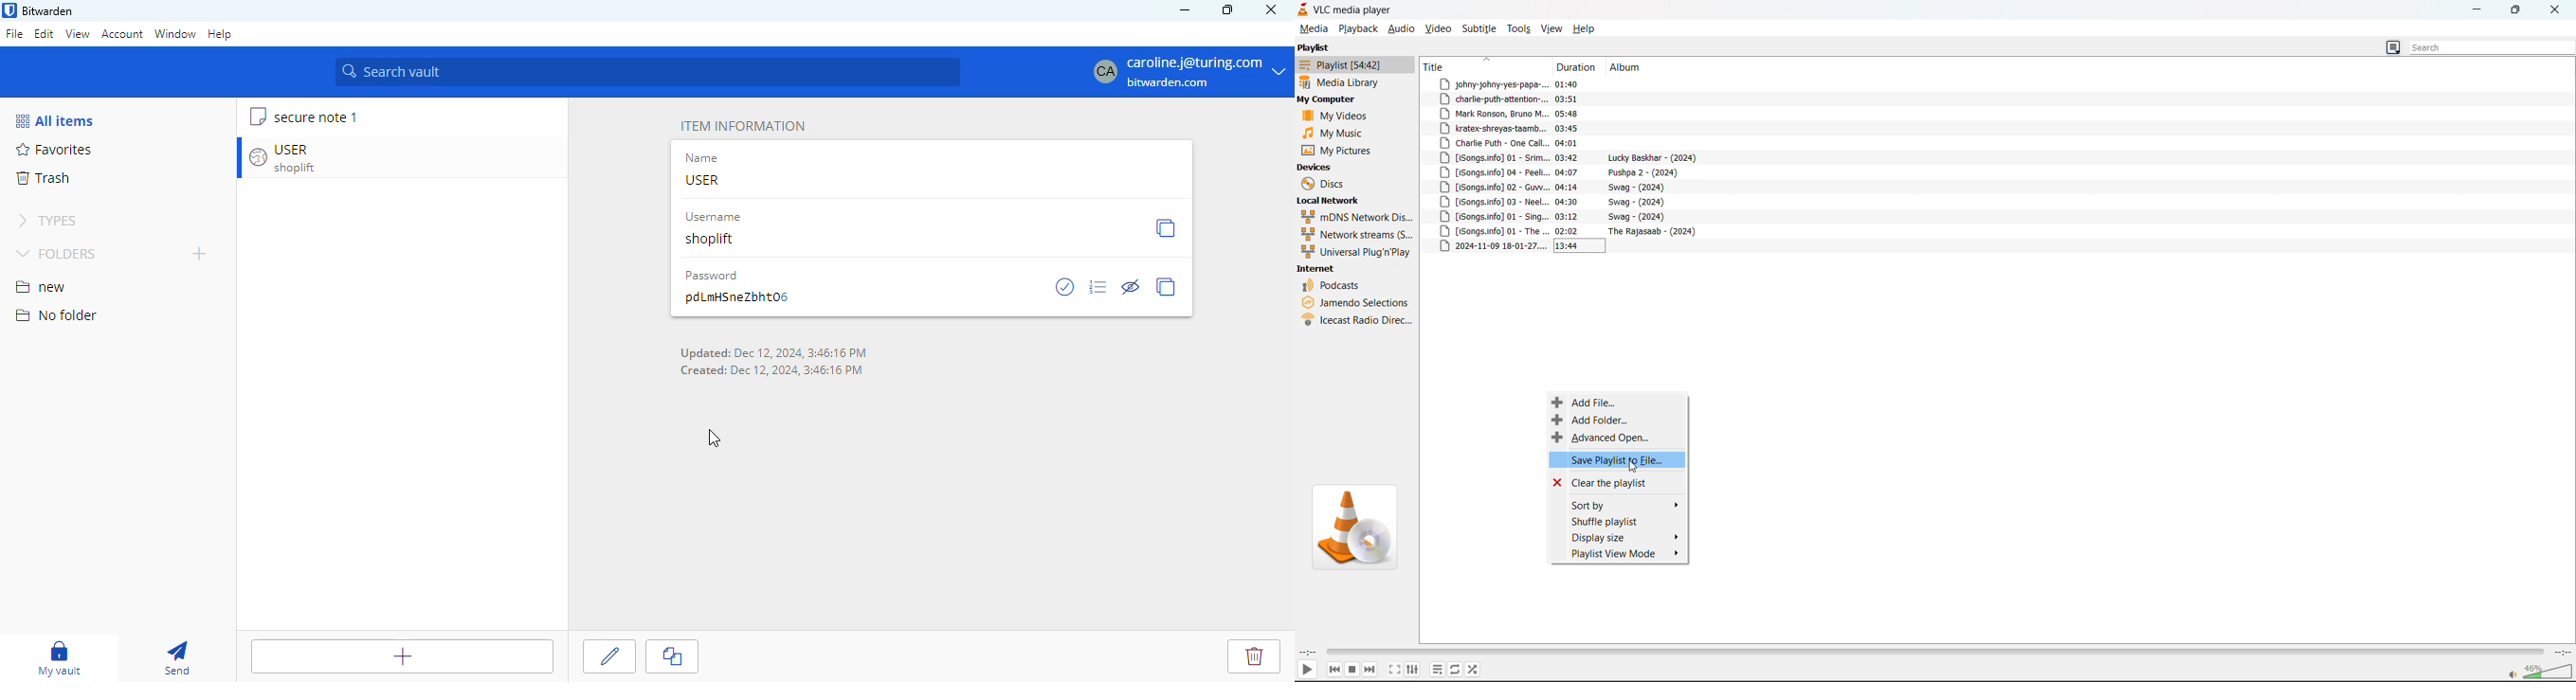 Image resolution: width=2576 pixels, height=700 pixels. Describe the element at coordinates (9, 10) in the screenshot. I see `logo` at that location.